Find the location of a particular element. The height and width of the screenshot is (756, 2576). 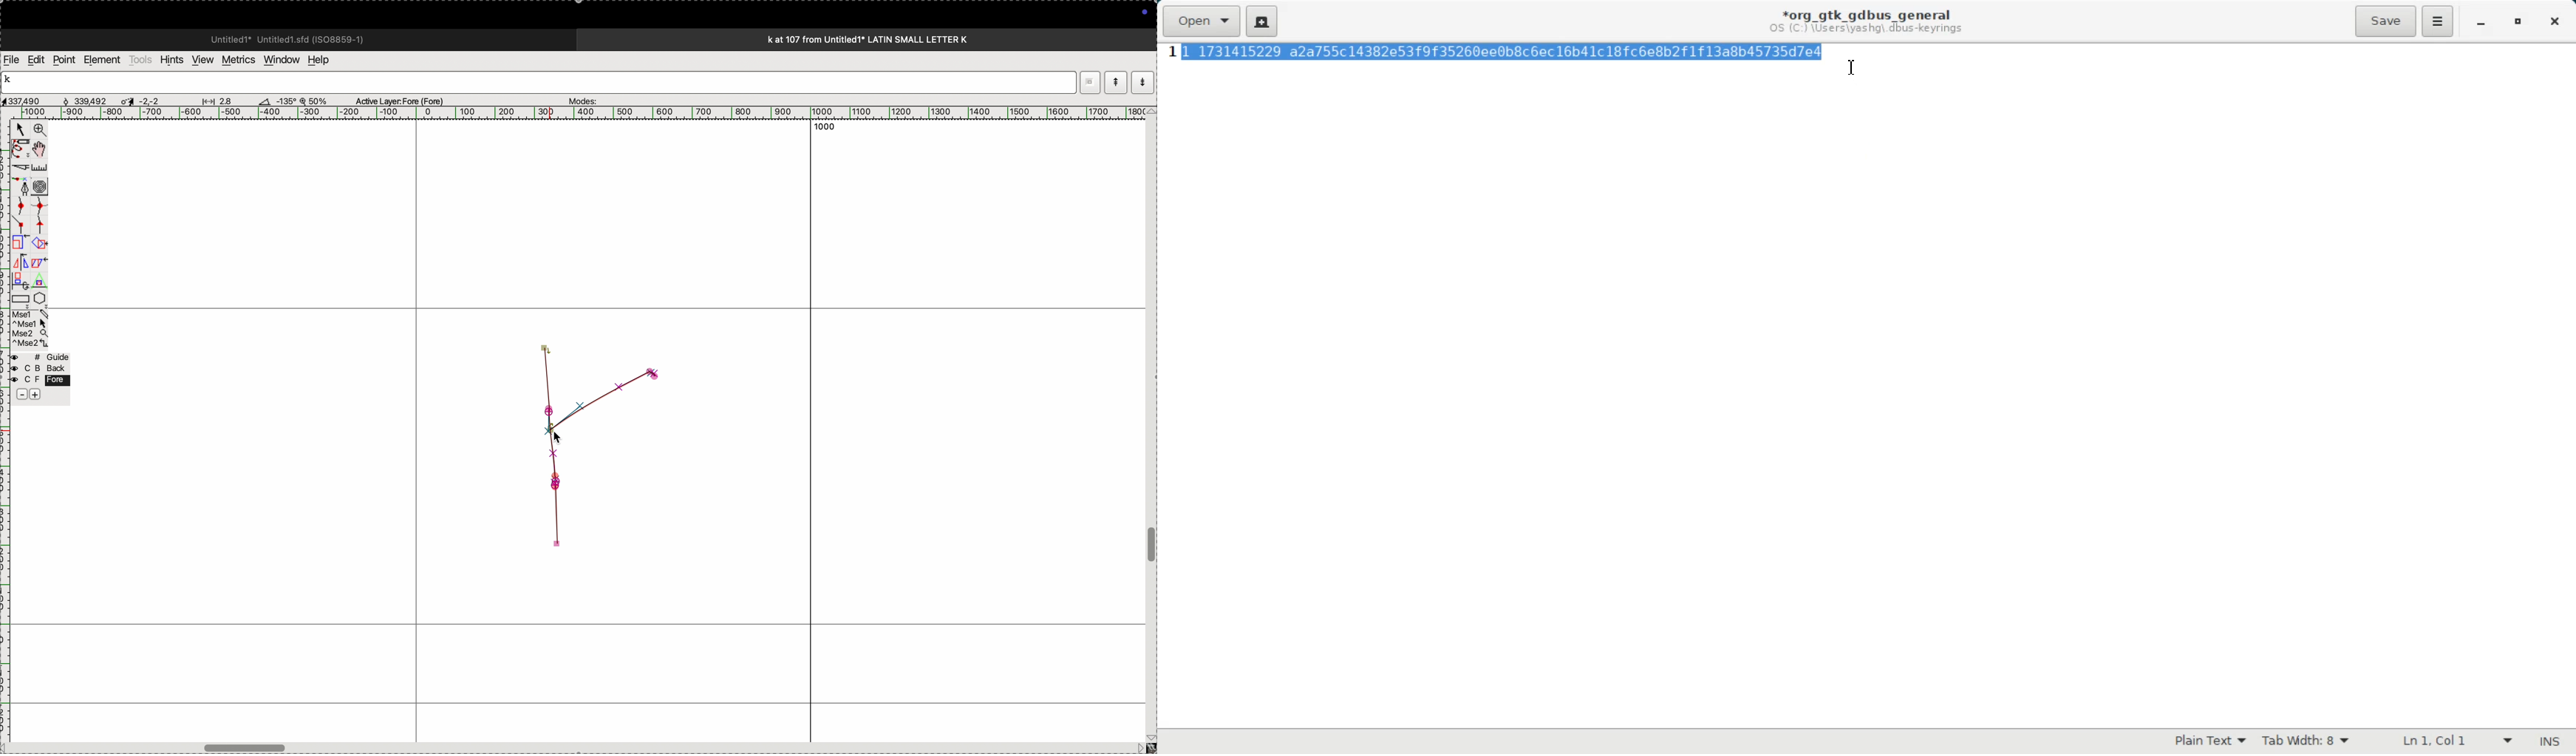

Text information  is located at coordinates (1866, 21).